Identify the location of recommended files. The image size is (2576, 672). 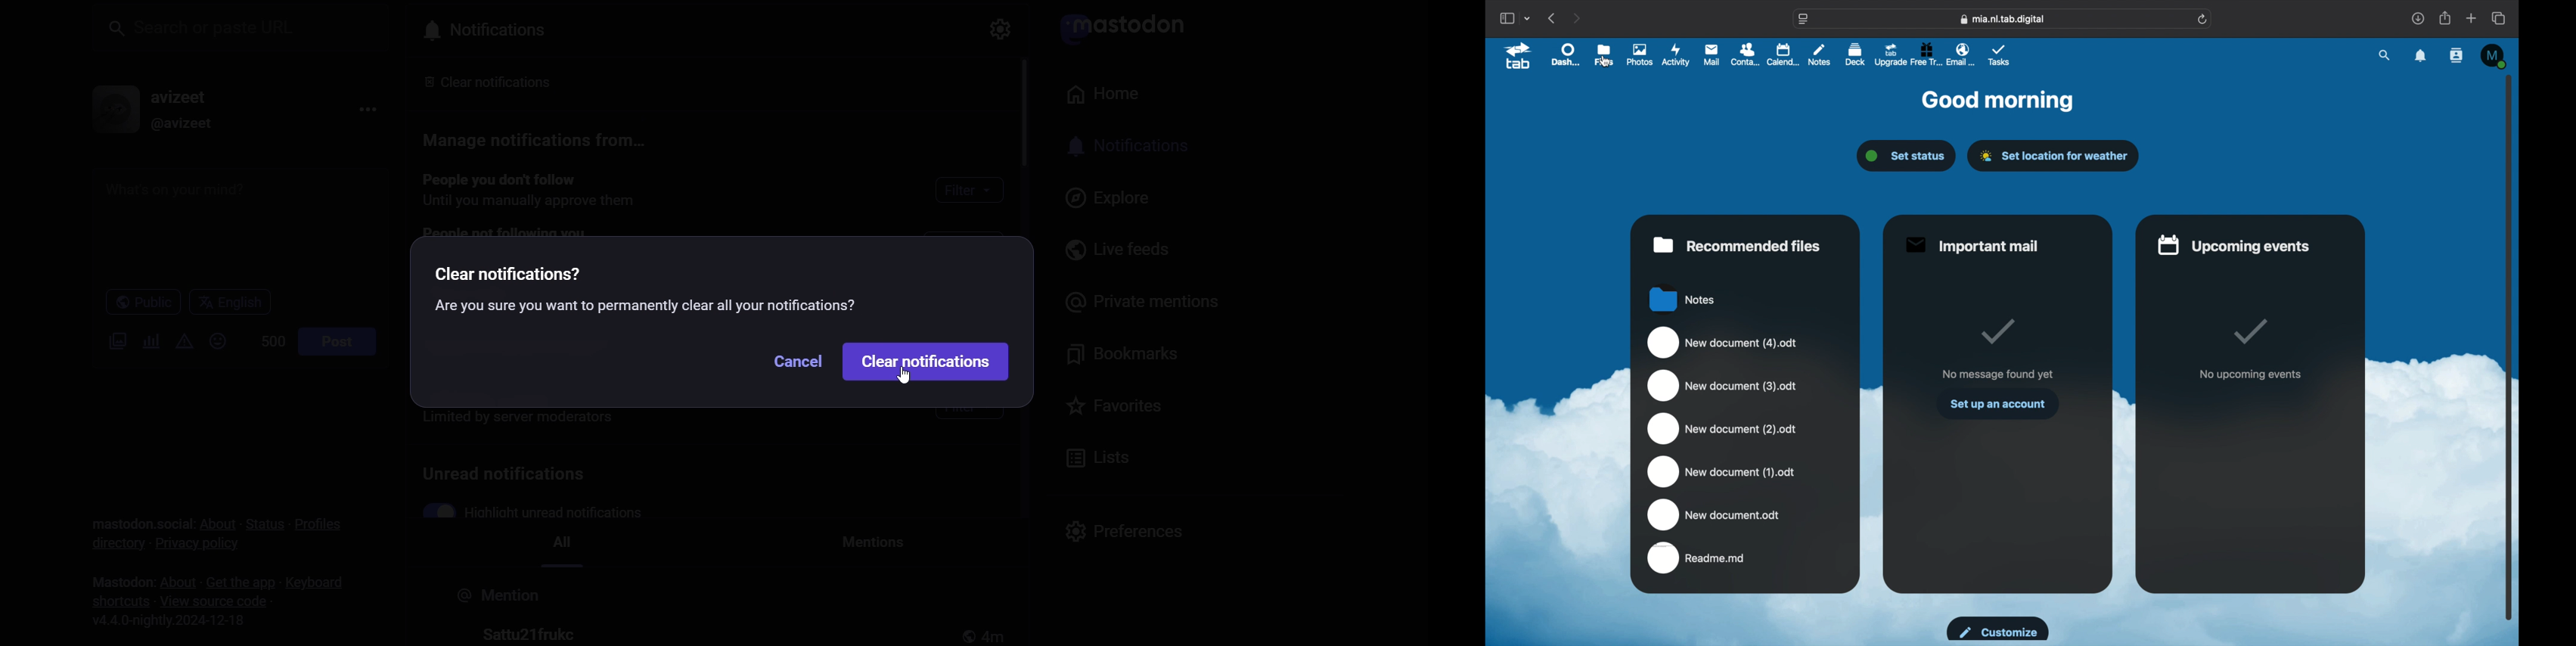
(1737, 245).